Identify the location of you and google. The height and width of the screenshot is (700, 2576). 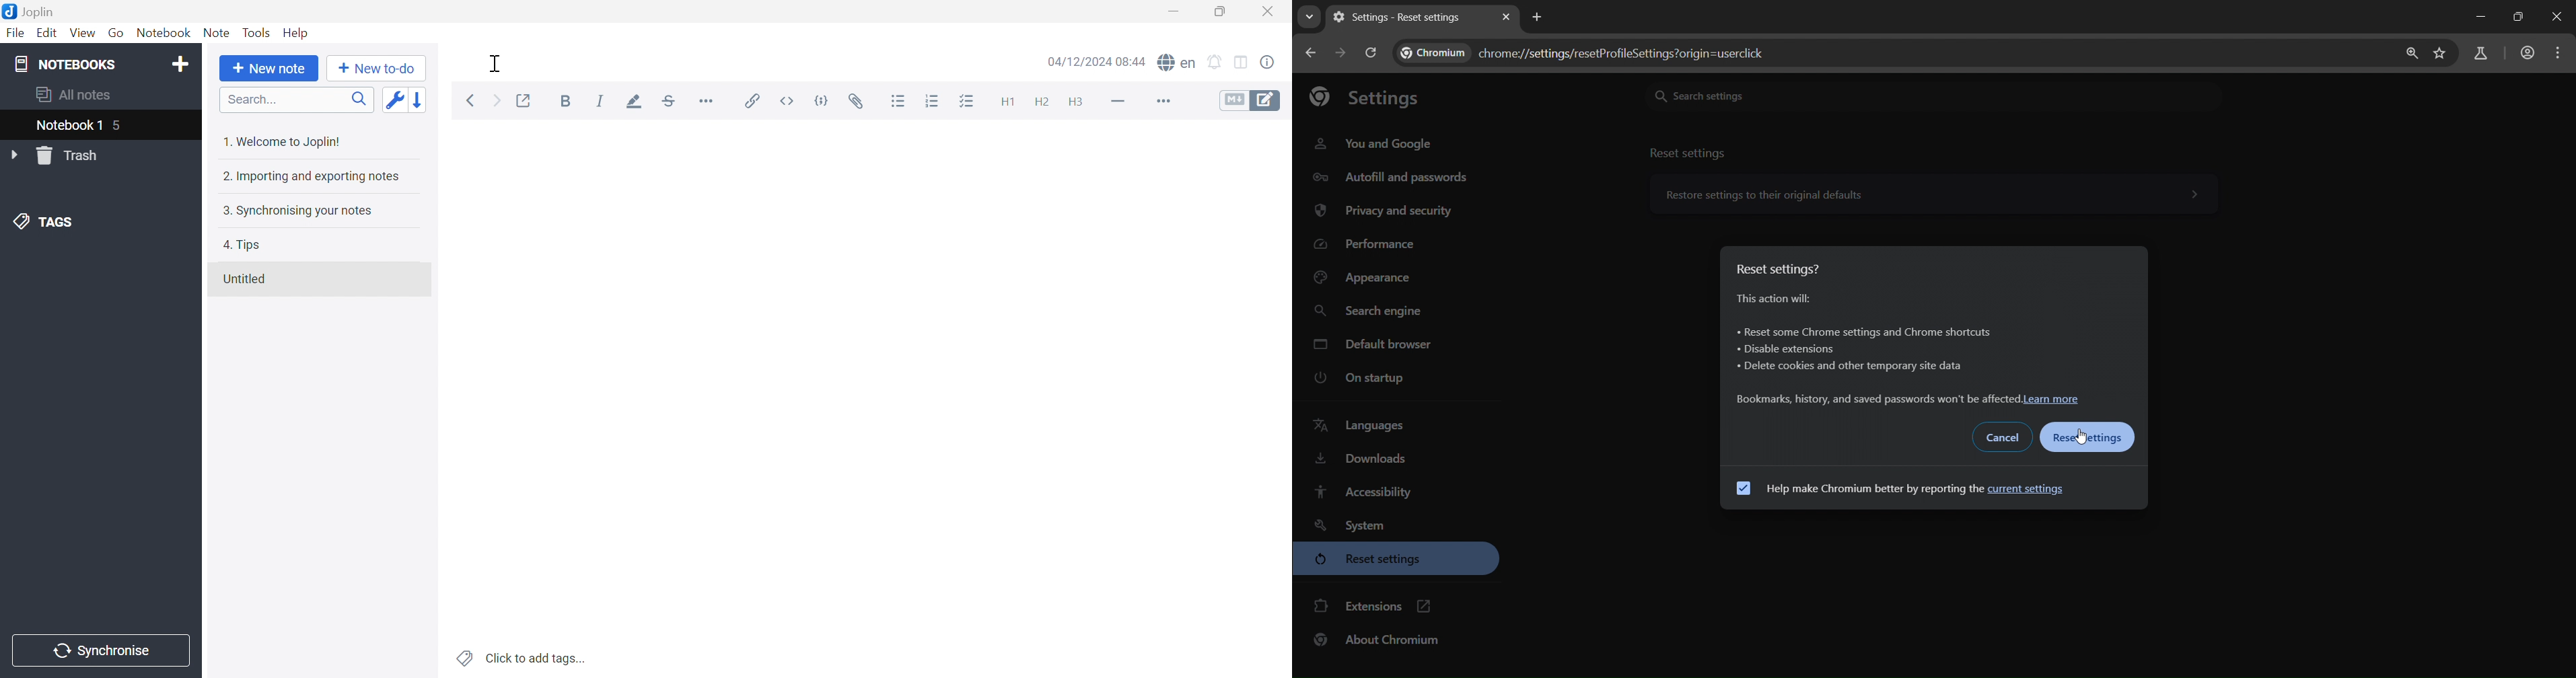
(1377, 142).